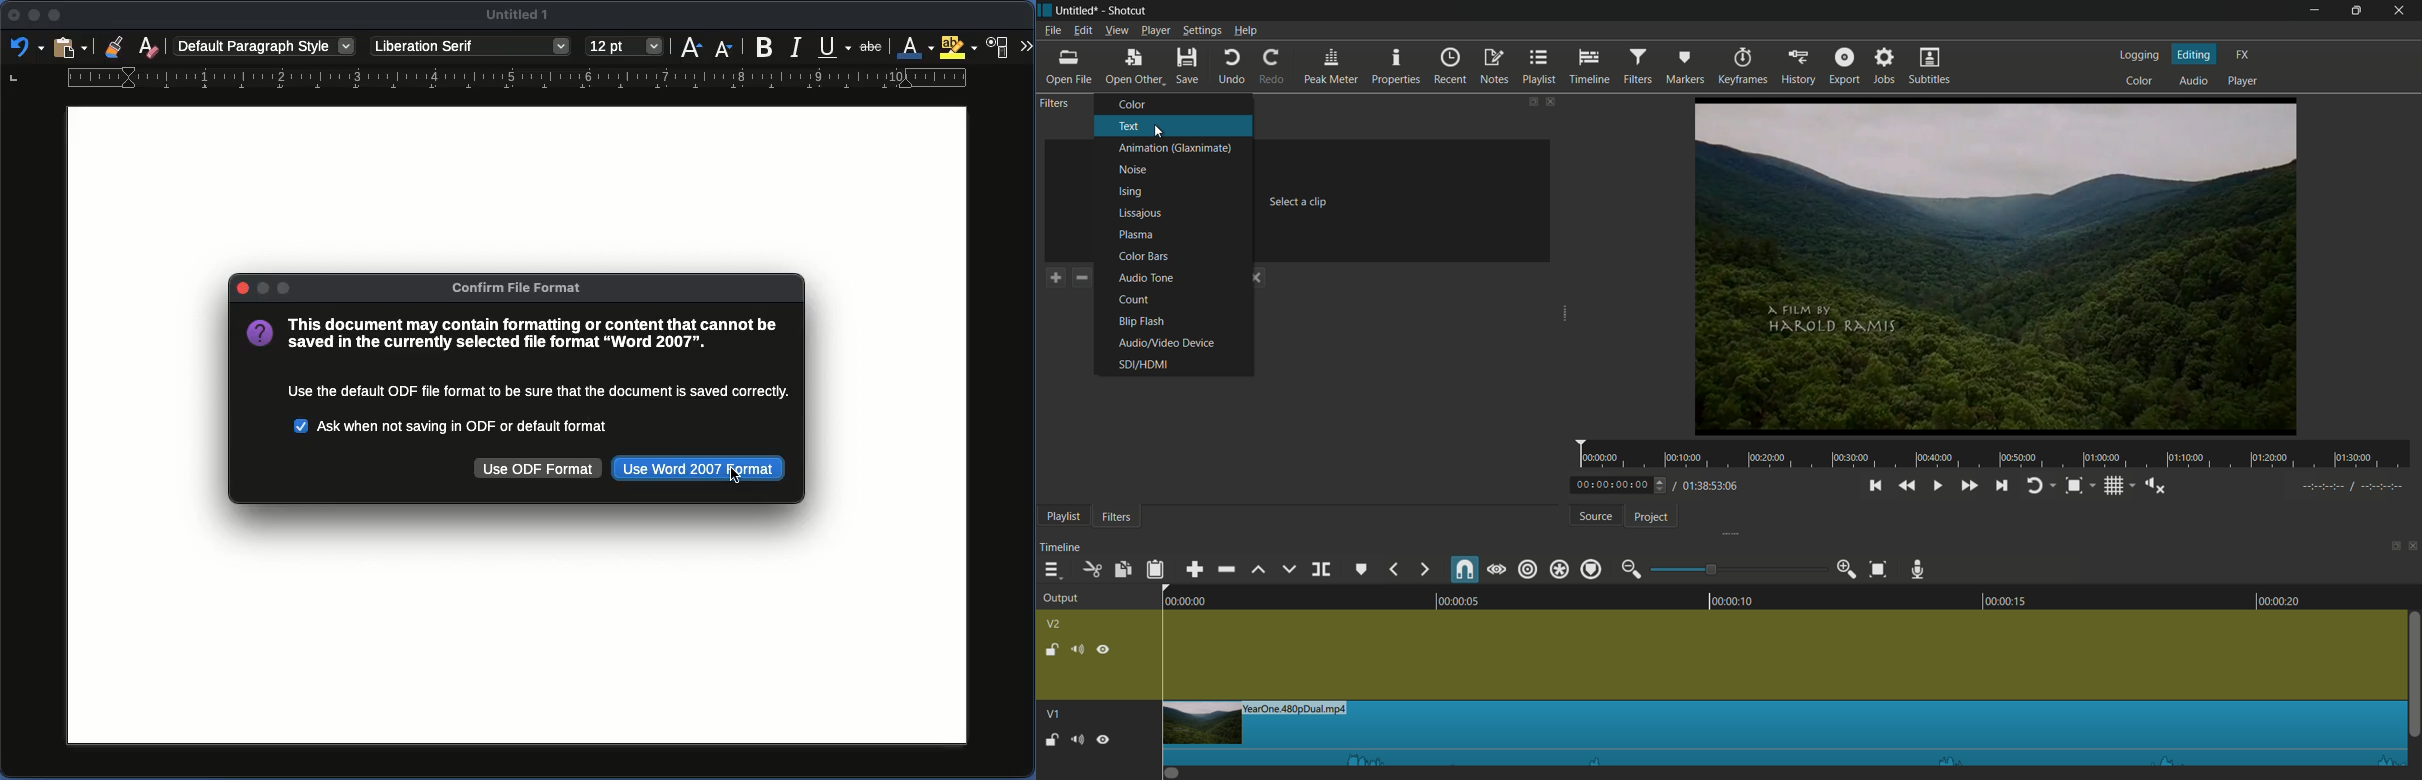  Describe the element at coordinates (117, 47) in the screenshot. I see `Clone formatting` at that location.